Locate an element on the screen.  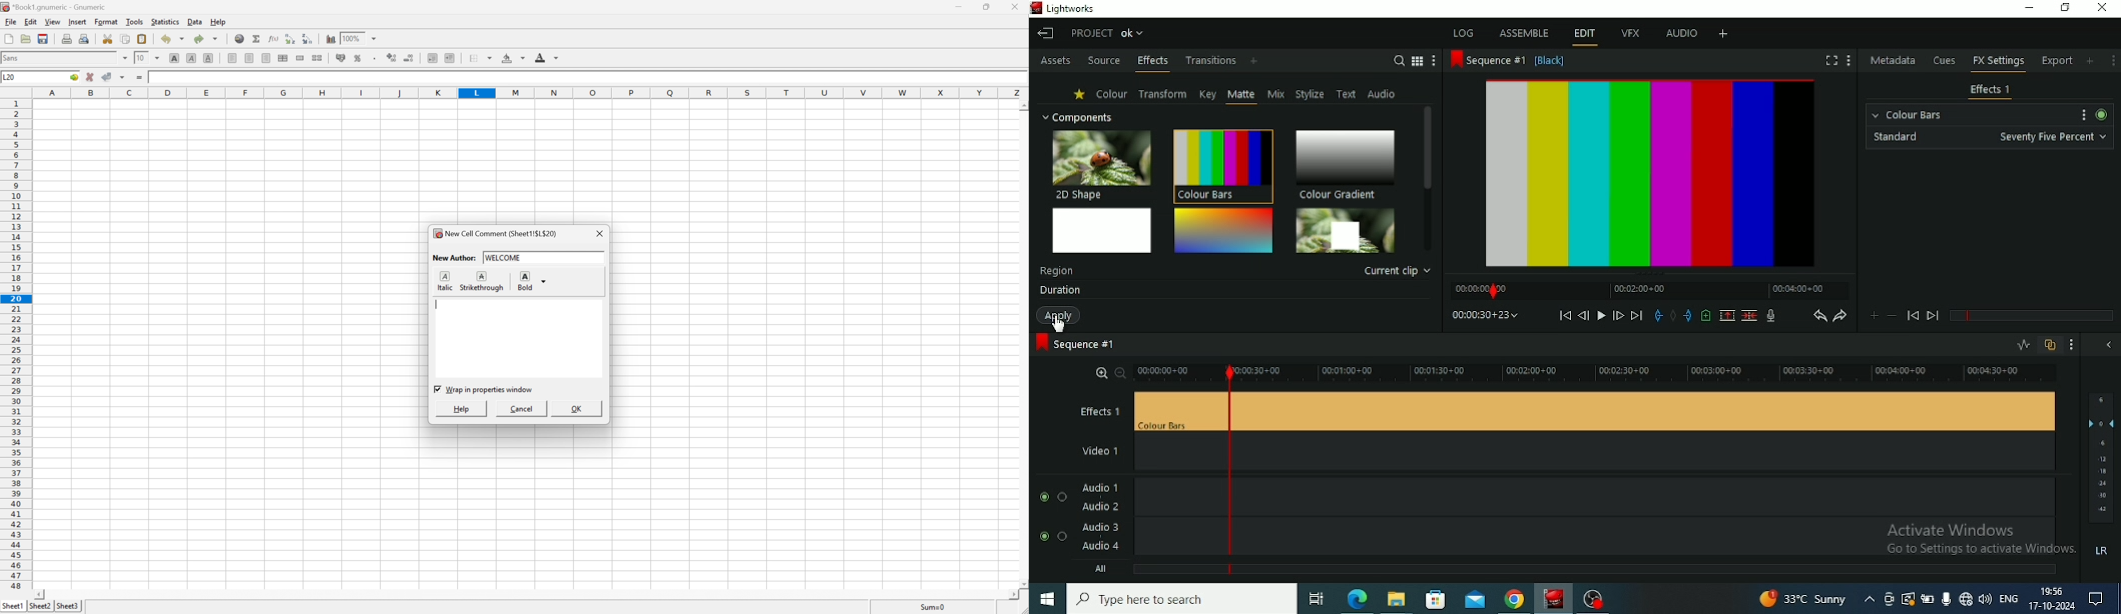
sequence #1 is located at coordinates (1488, 61).